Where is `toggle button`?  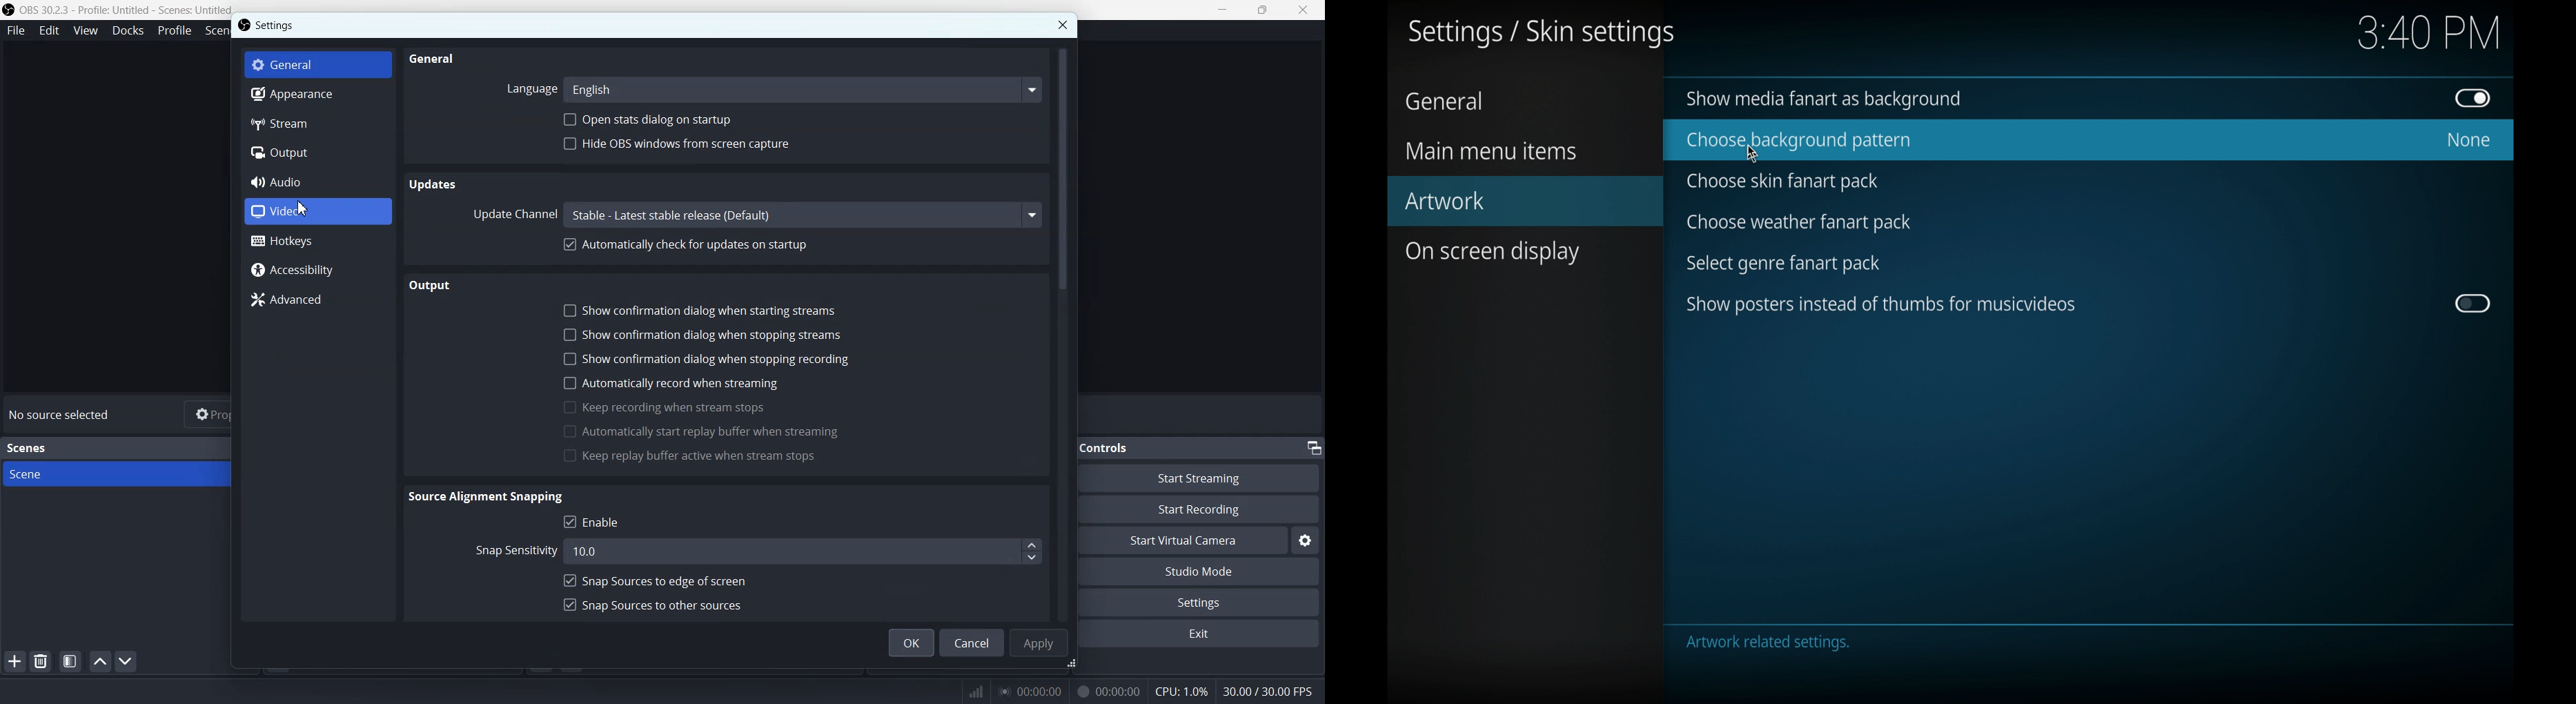
toggle button is located at coordinates (2474, 304).